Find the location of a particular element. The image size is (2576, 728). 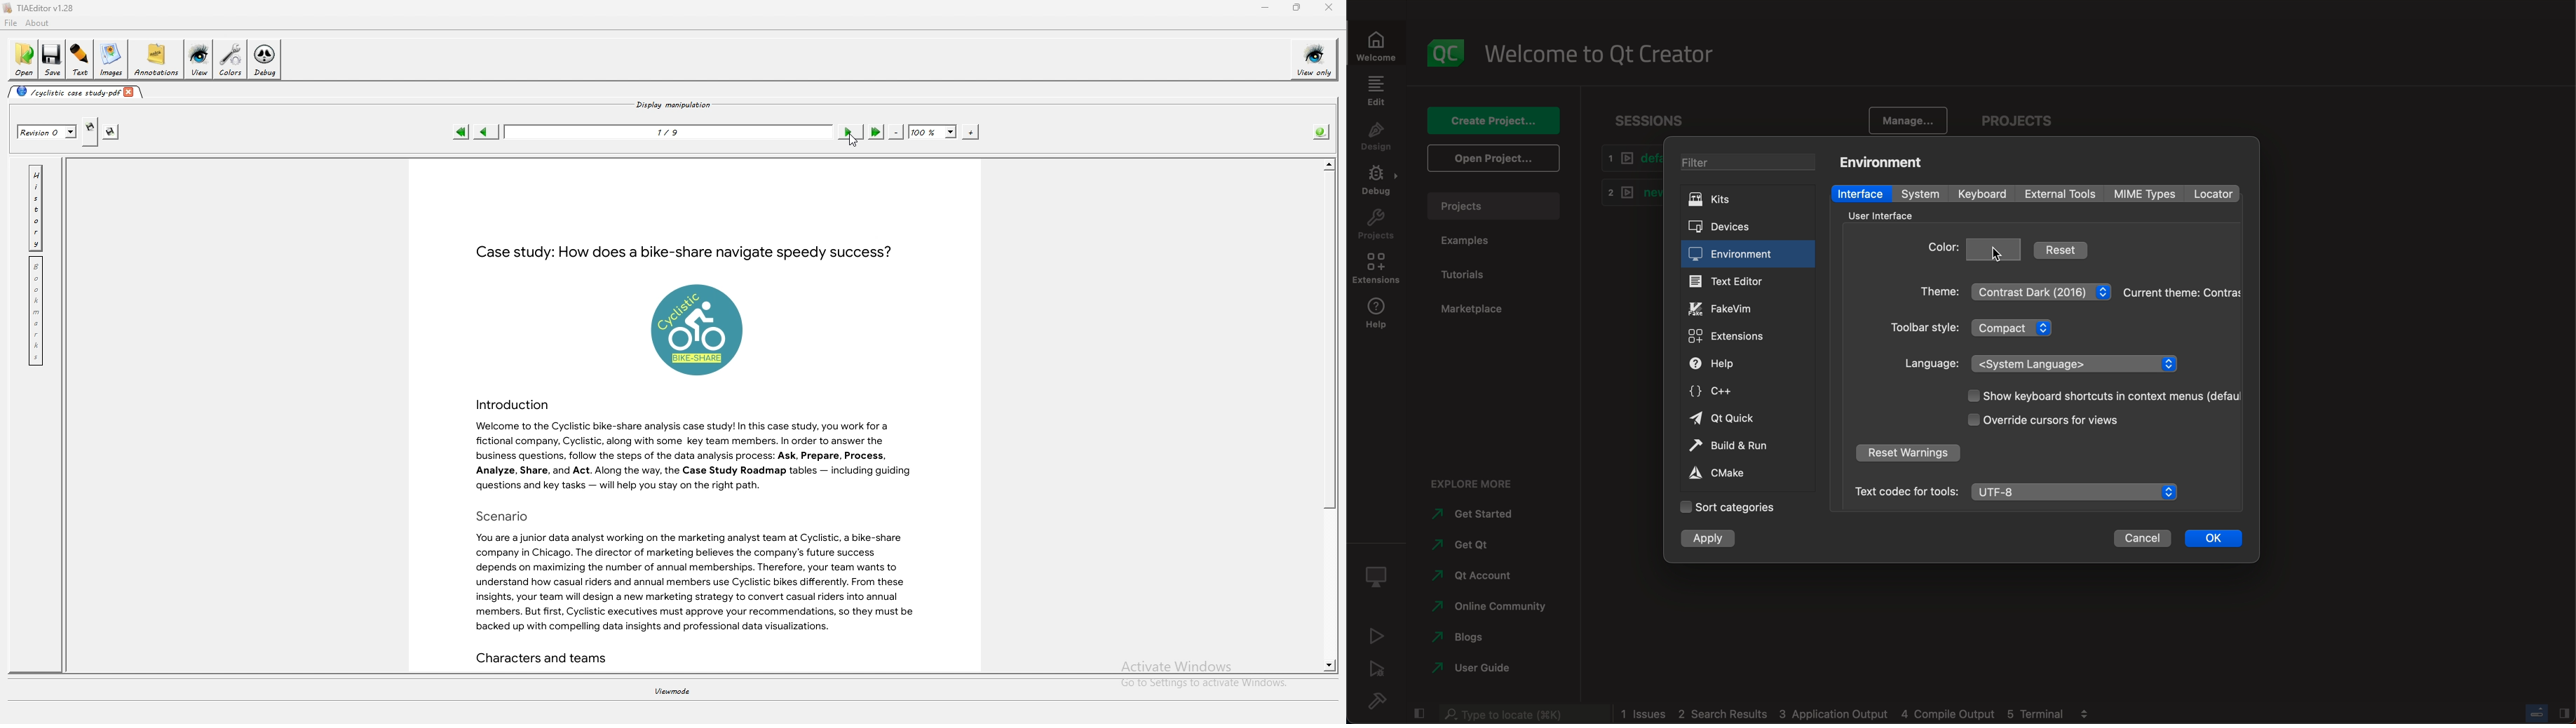

close slidebar is located at coordinates (1420, 712).